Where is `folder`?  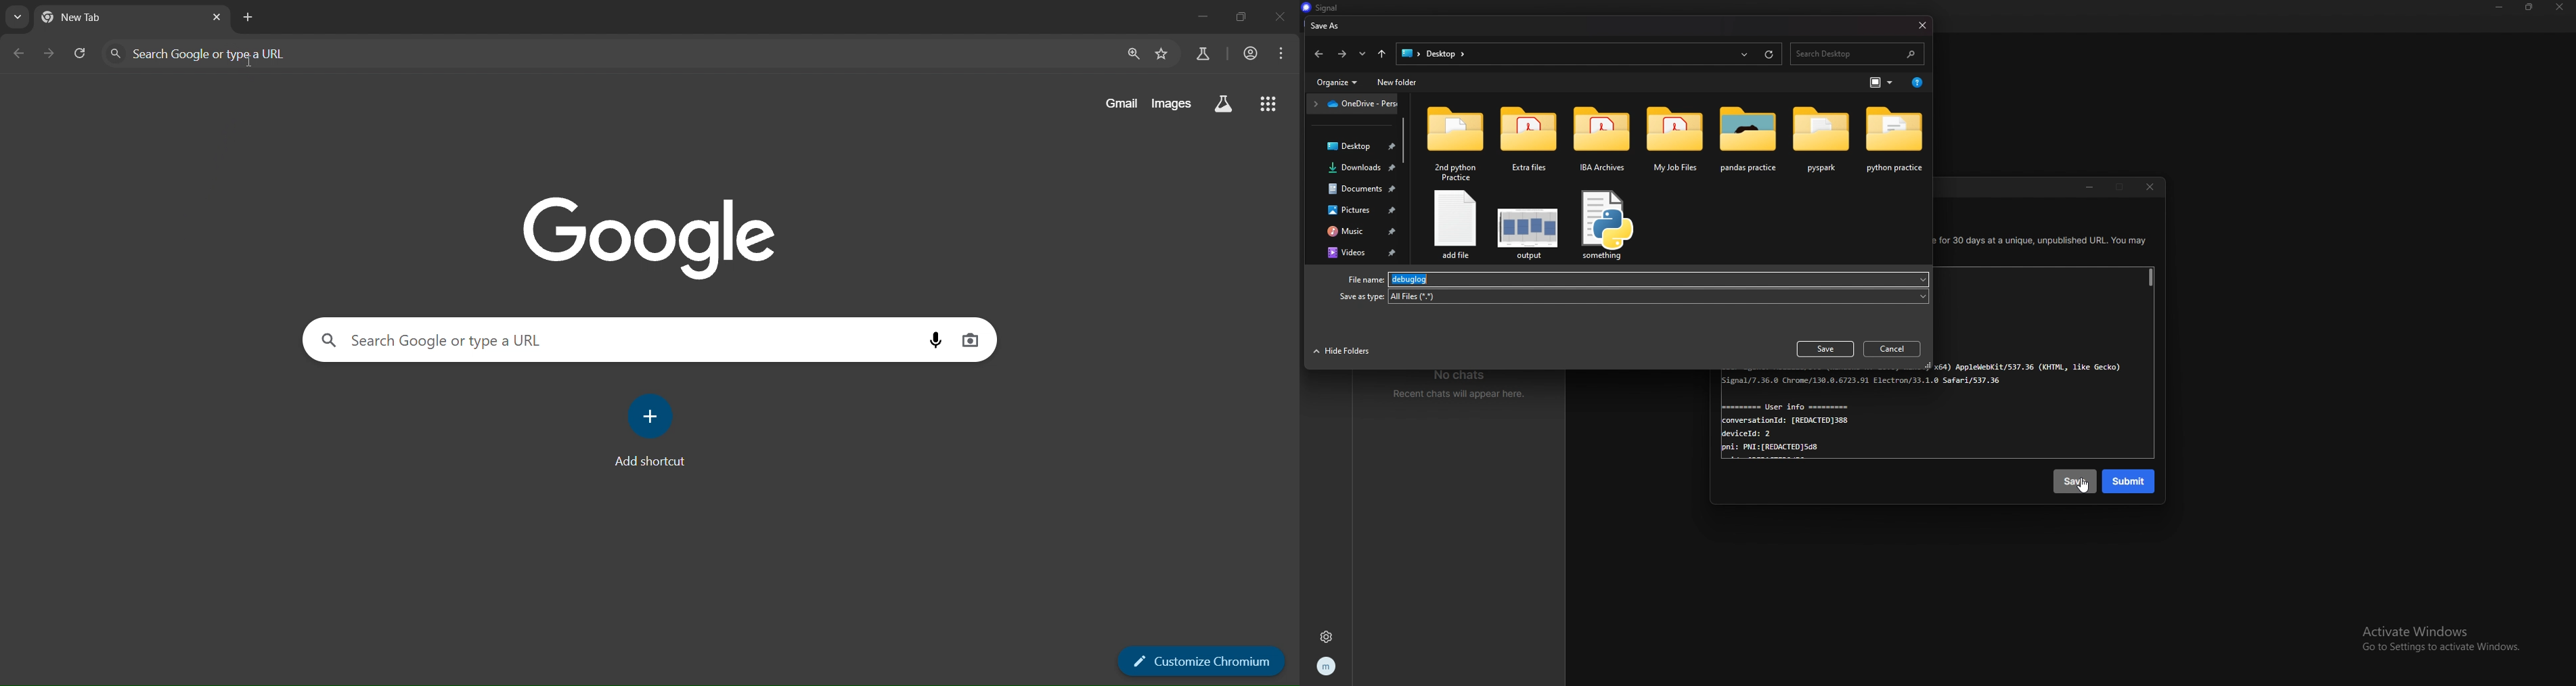
folder is located at coordinates (1601, 142).